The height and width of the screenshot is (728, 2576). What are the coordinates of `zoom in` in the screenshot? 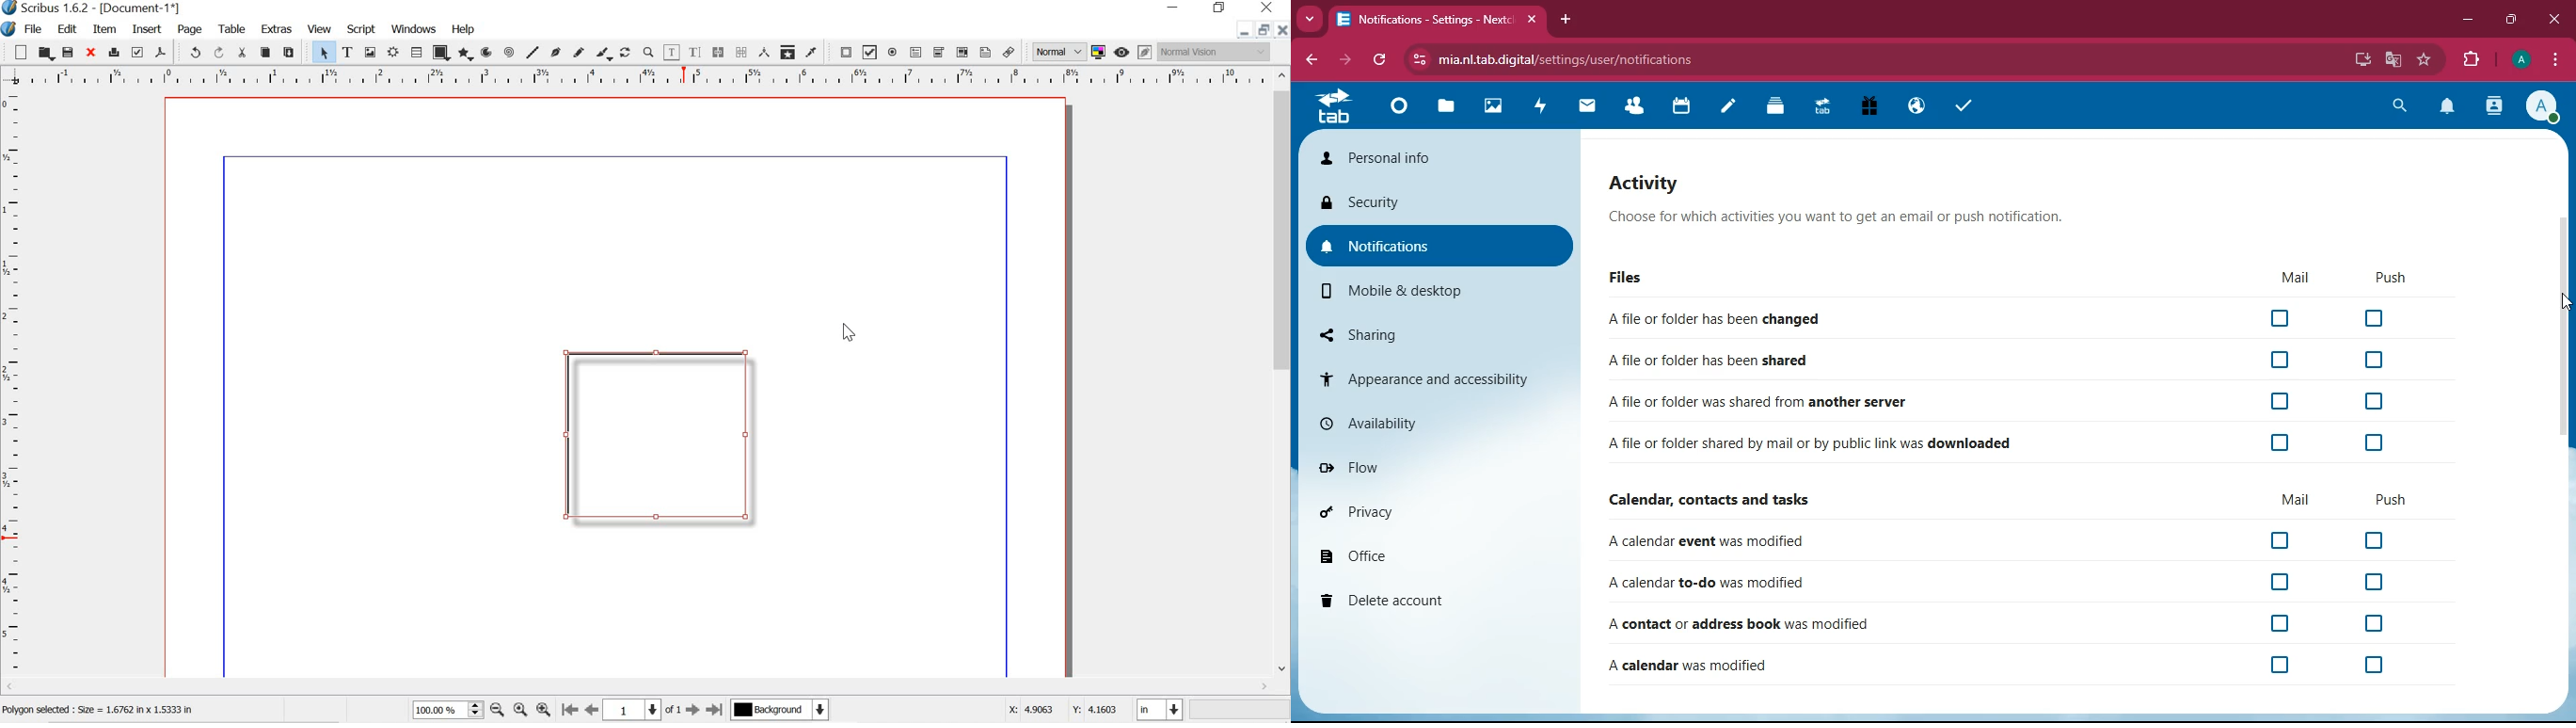 It's located at (544, 707).